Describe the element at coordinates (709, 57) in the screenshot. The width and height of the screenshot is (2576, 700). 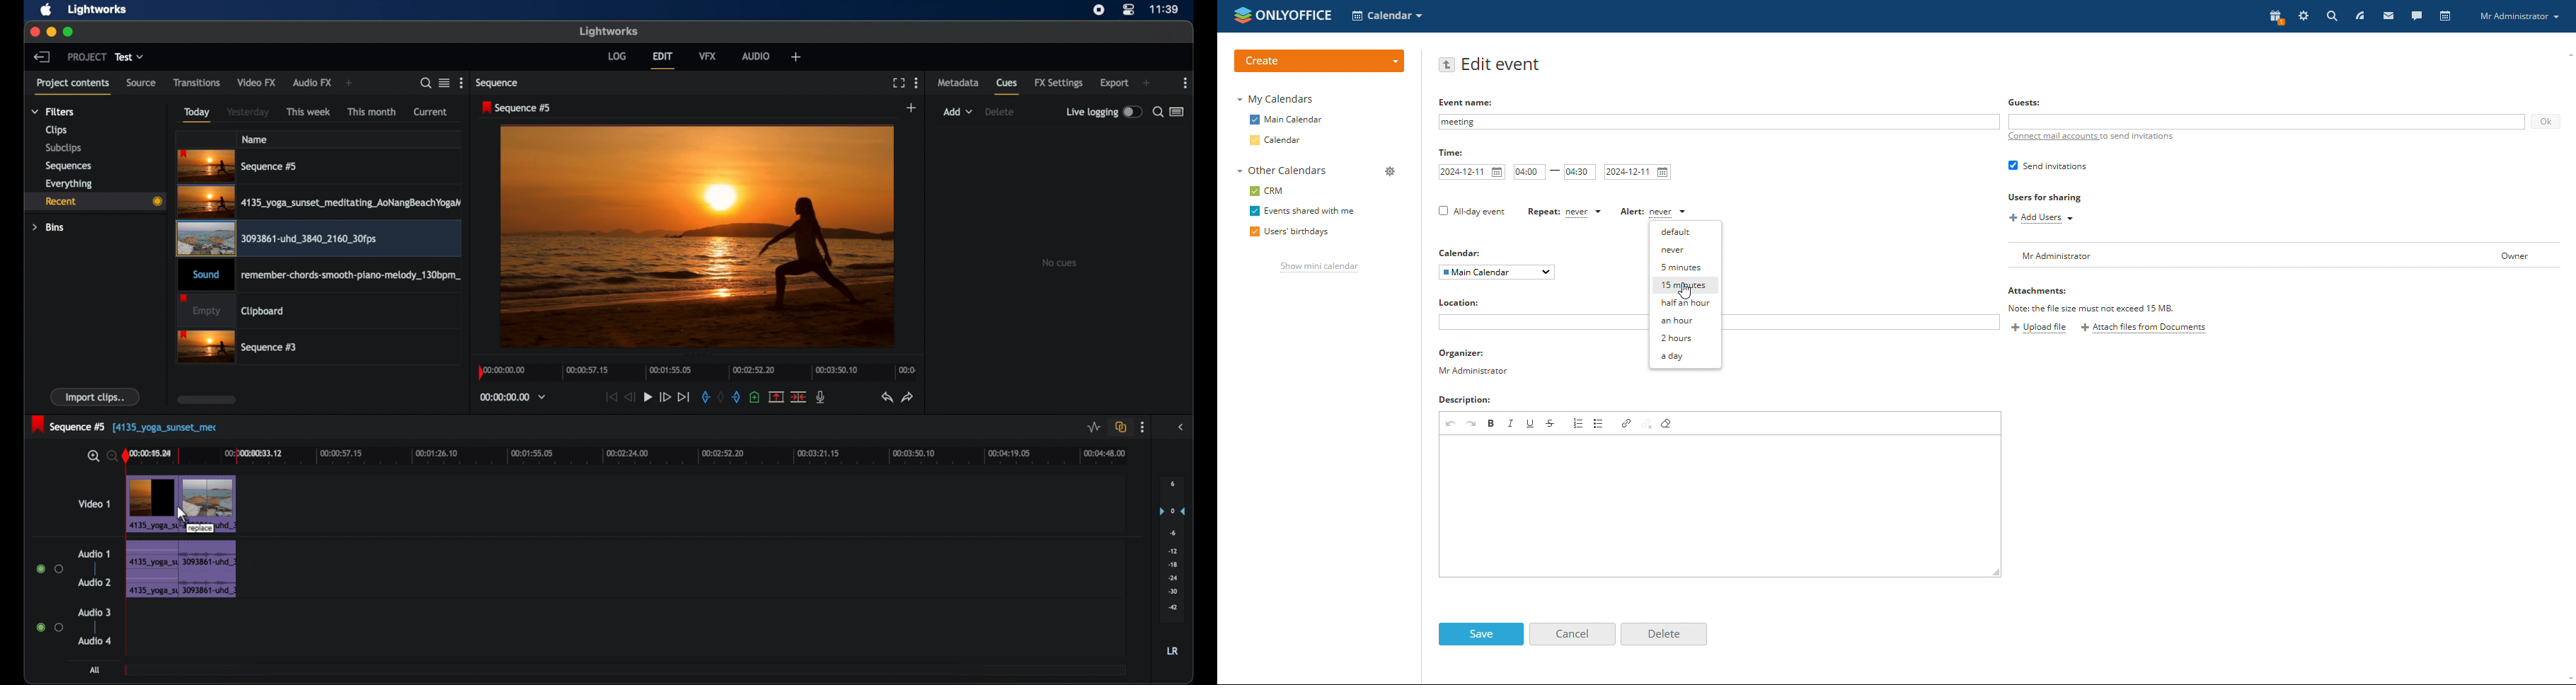
I see `vfx` at that location.